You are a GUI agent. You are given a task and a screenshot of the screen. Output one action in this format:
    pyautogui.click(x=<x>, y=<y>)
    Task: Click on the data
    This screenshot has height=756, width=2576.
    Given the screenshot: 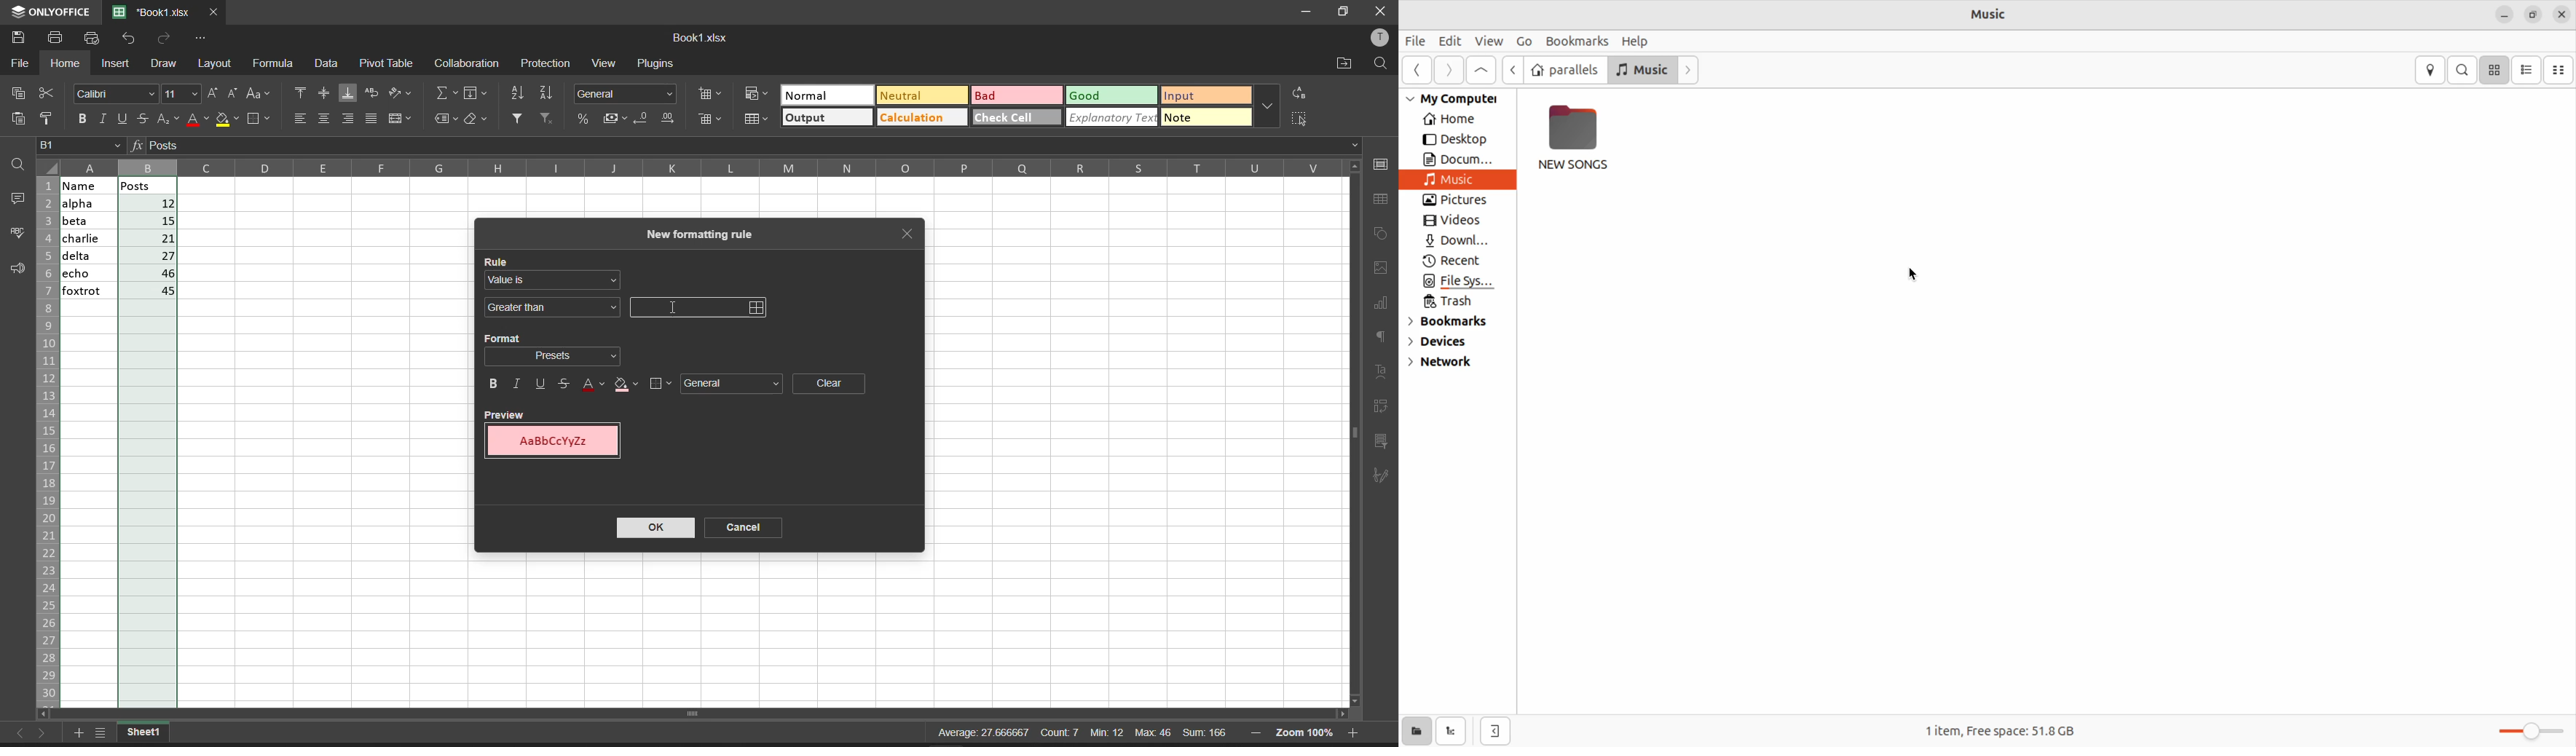 What is the action you would take?
    pyautogui.click(x=329, y=64)
    